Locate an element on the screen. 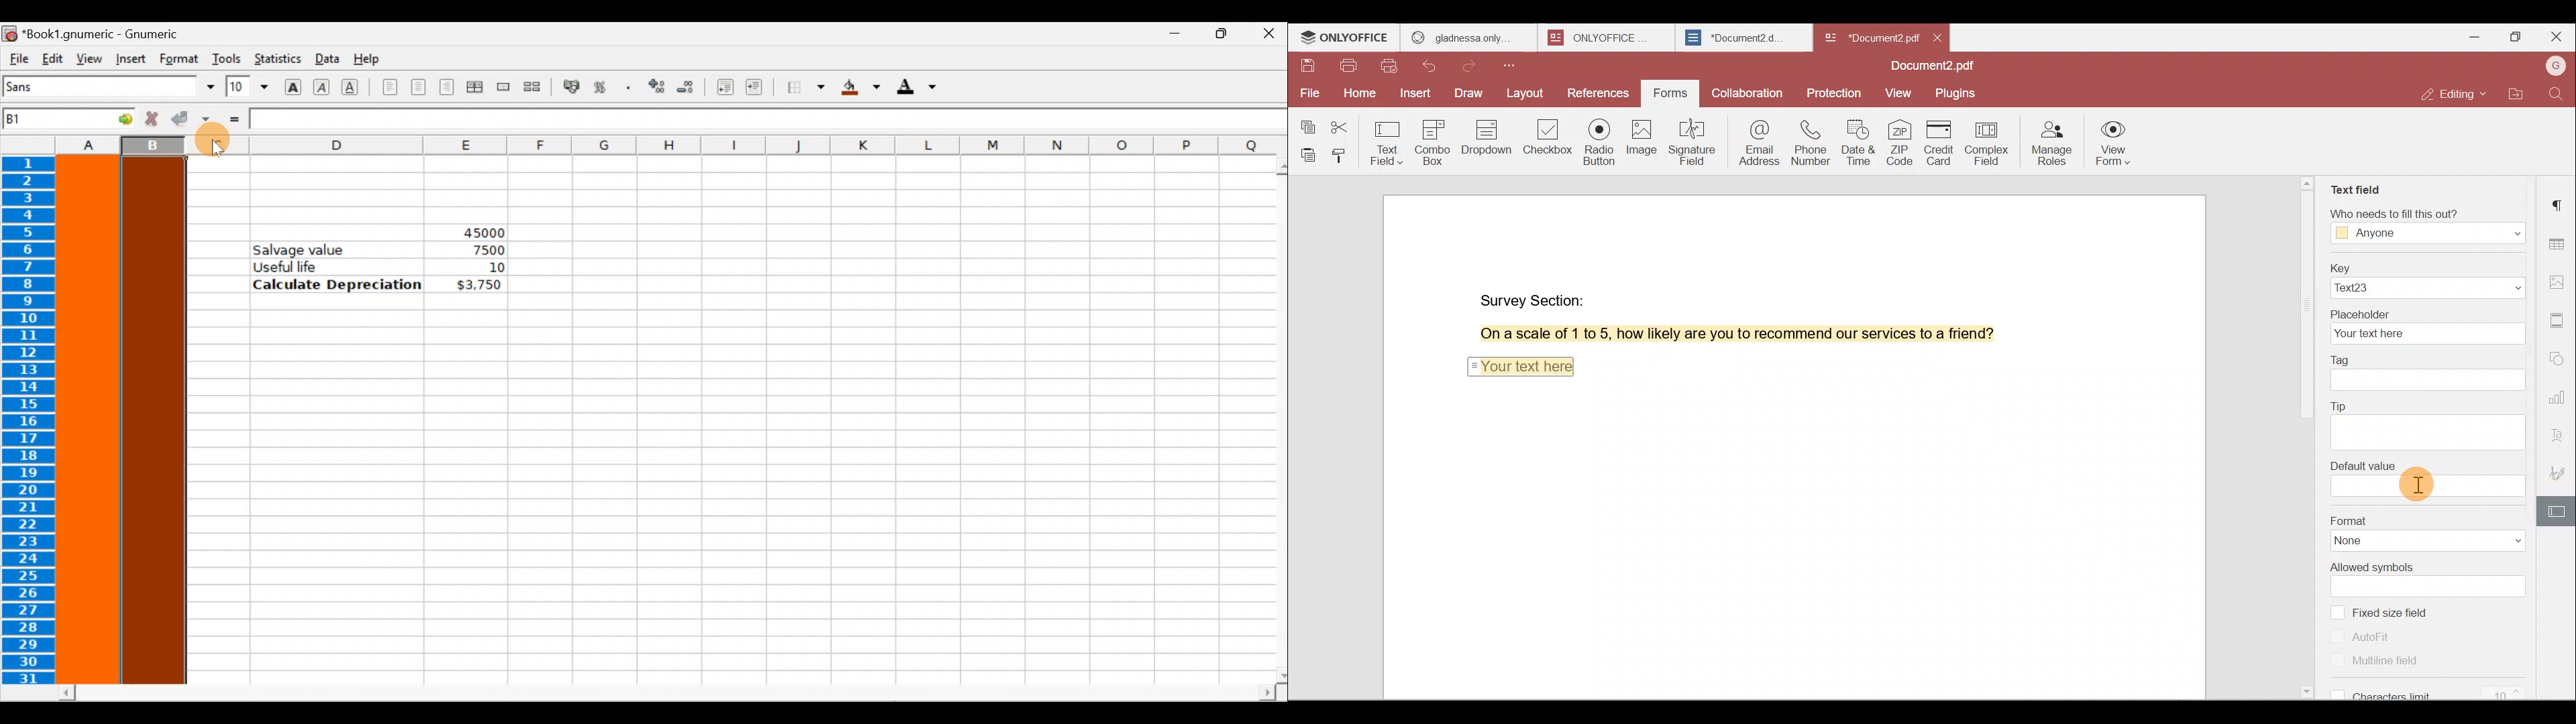  View is located at coordinates (85, 58).